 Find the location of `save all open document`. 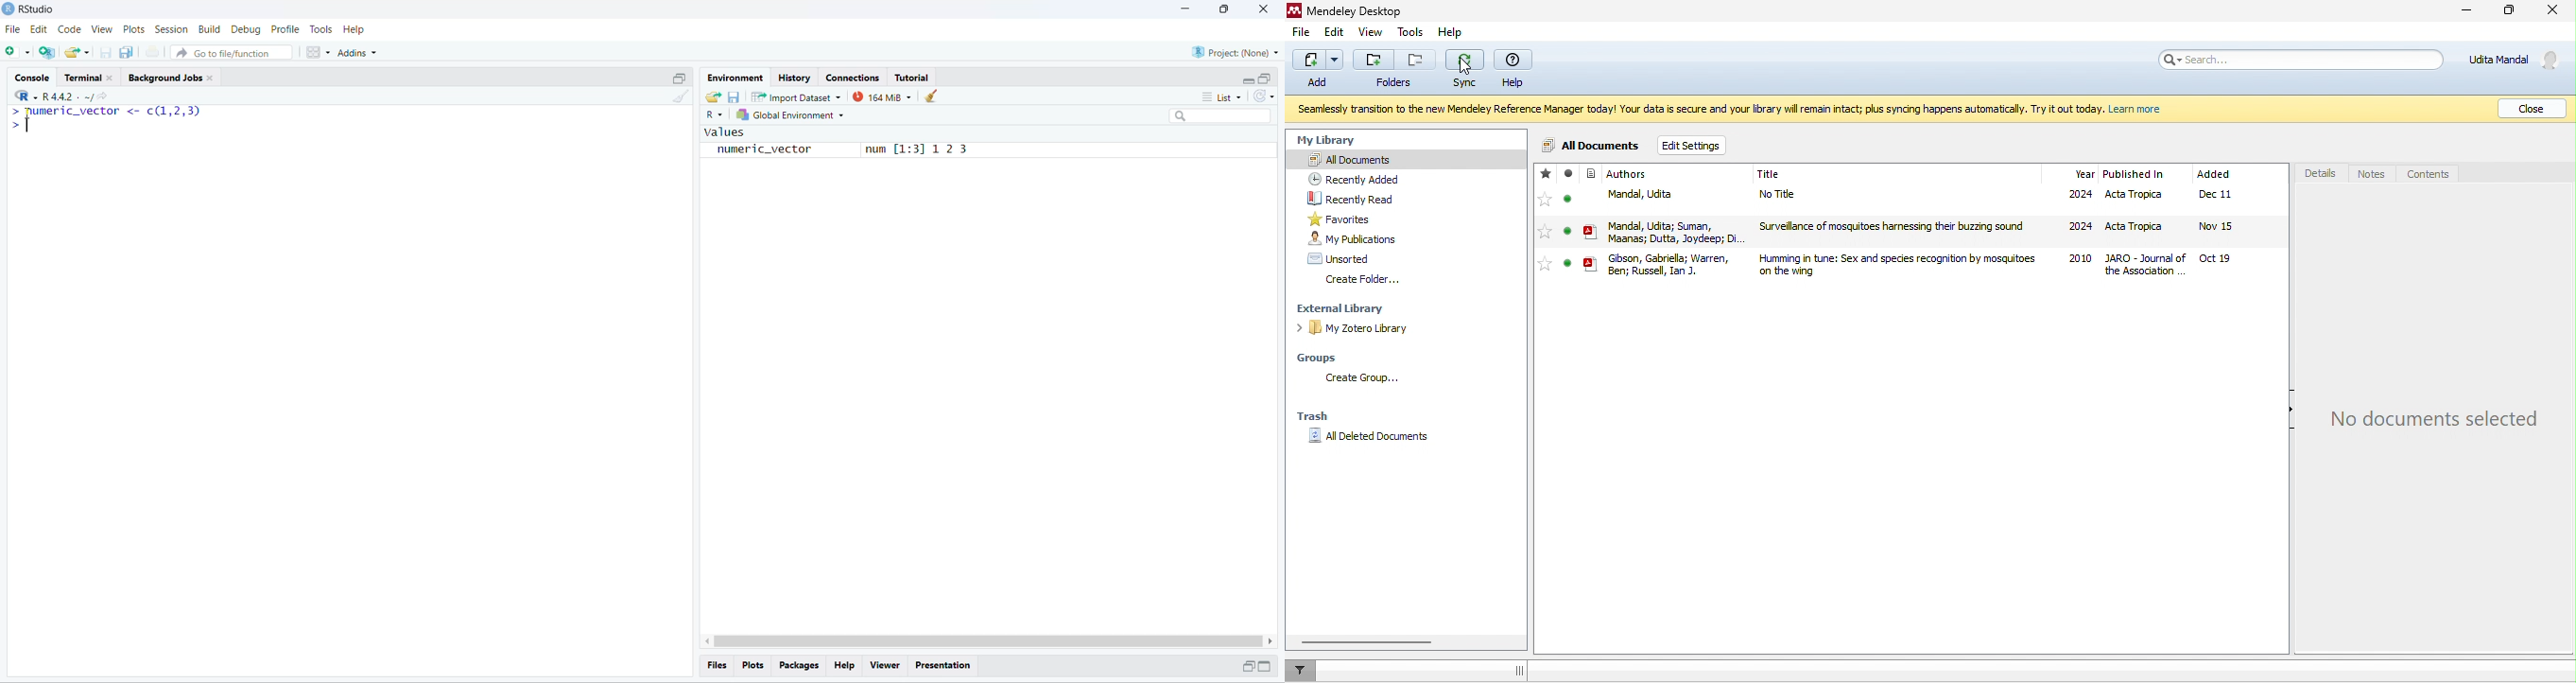

save all open document is located at coordinates (127, 52).